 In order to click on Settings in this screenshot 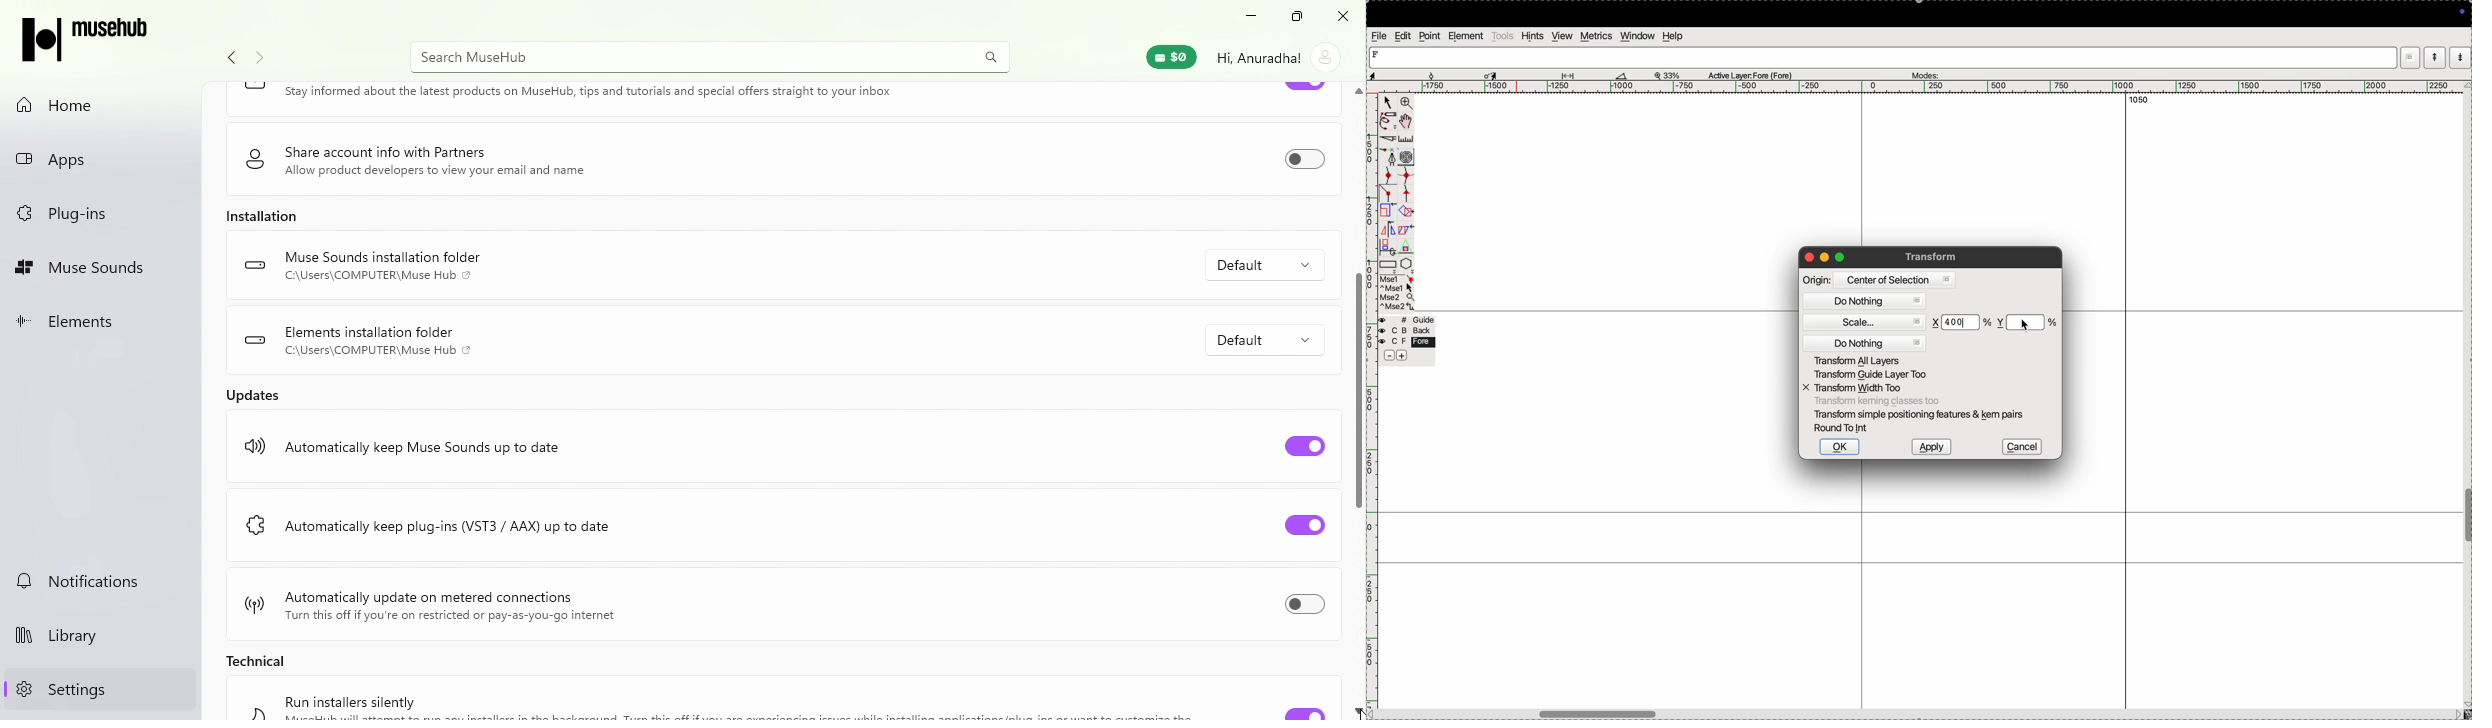, I will do `click(97, 689)`.